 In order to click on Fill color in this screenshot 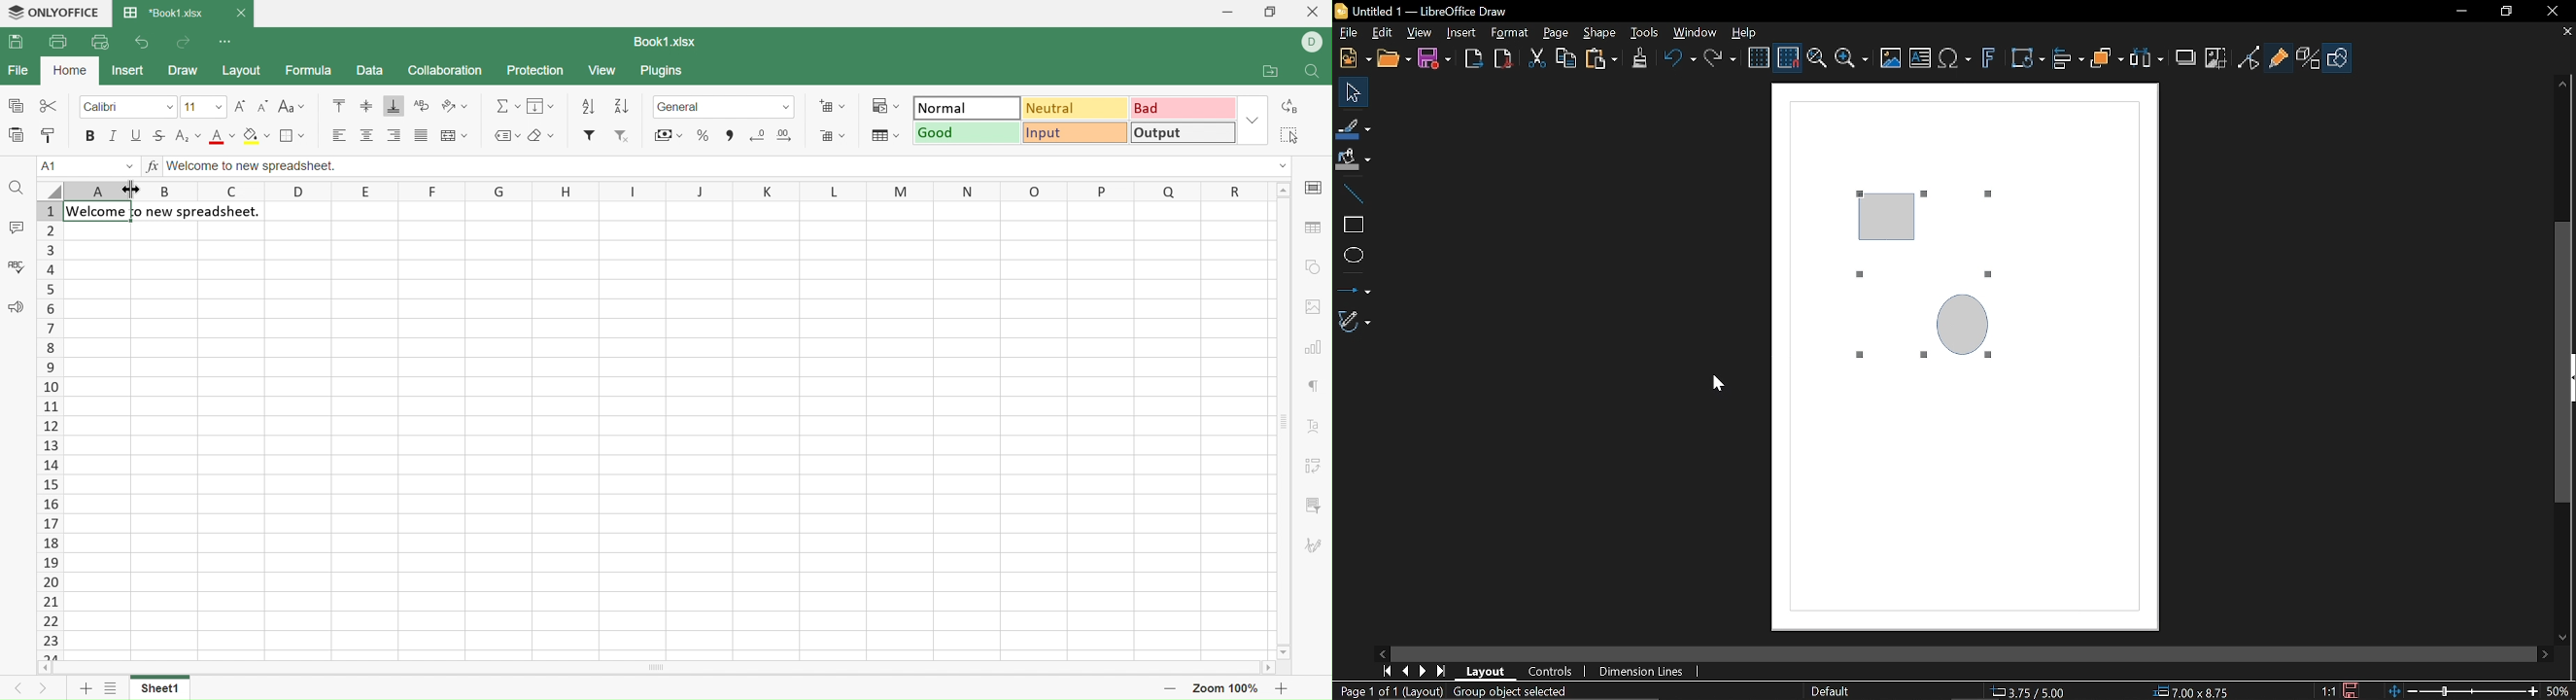, I will do `click(256, 135)`.